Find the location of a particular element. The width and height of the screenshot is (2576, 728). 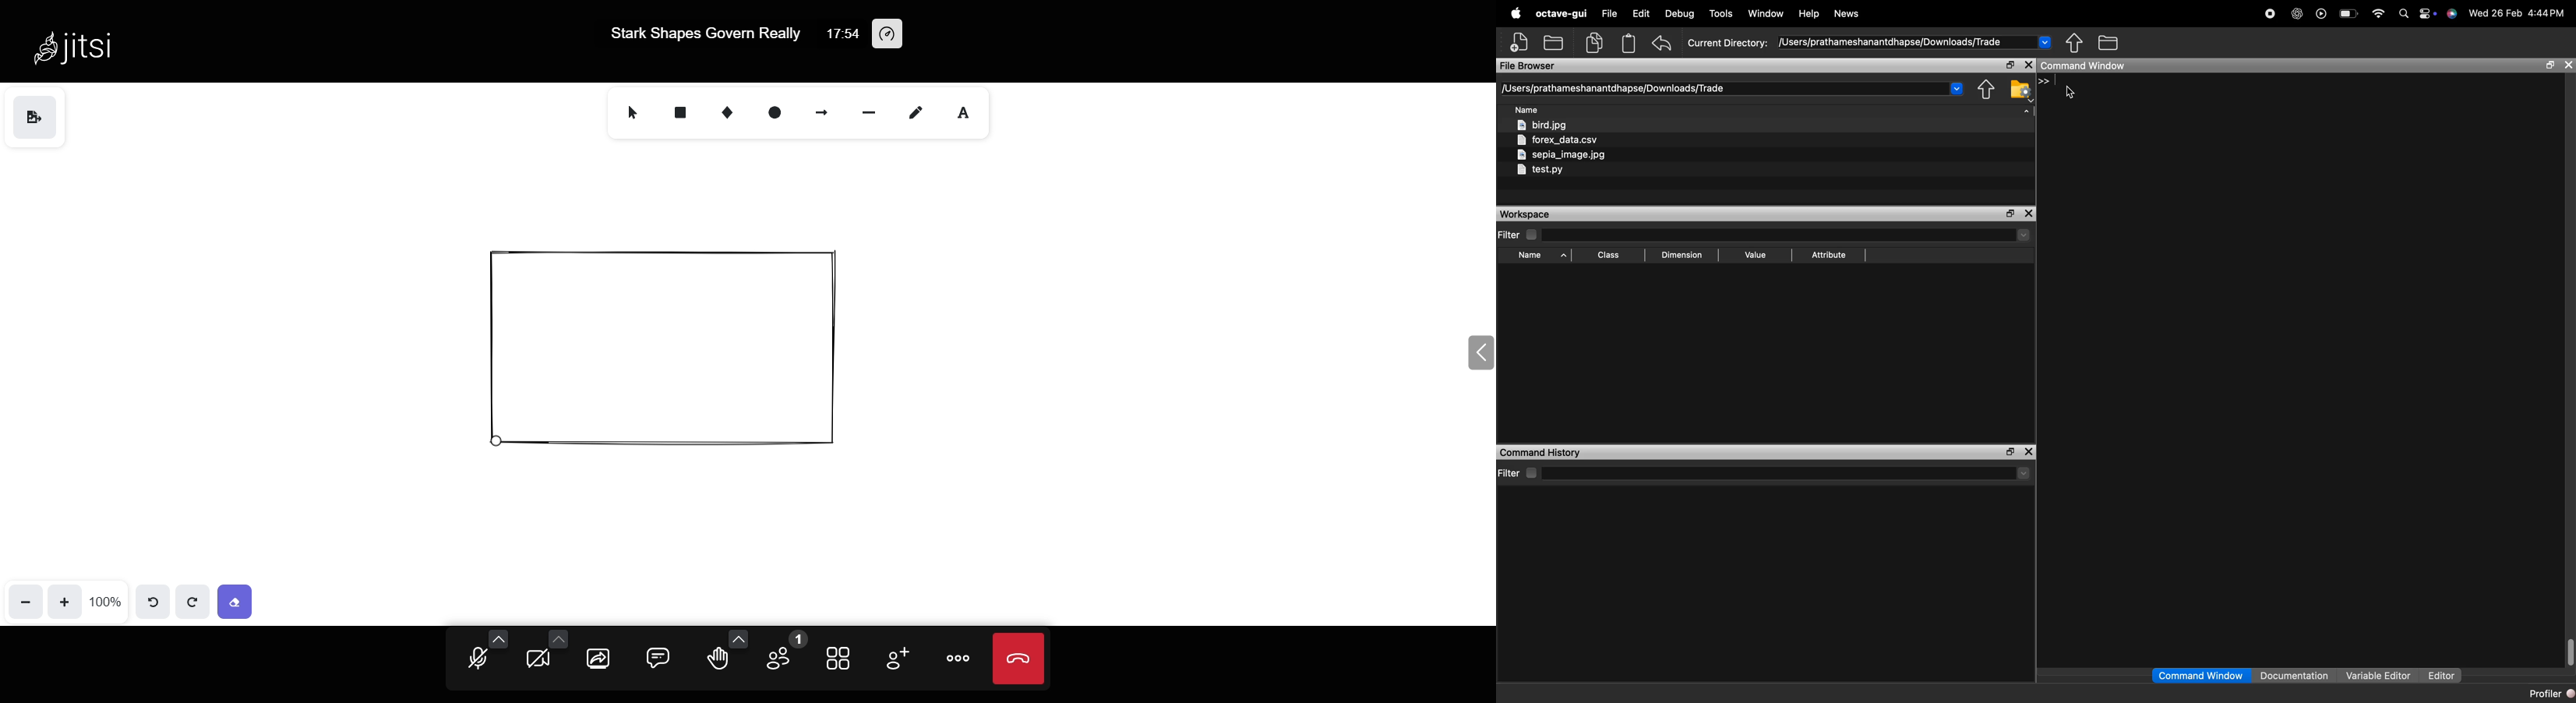

Editor is located at coordinates (2442, 675).